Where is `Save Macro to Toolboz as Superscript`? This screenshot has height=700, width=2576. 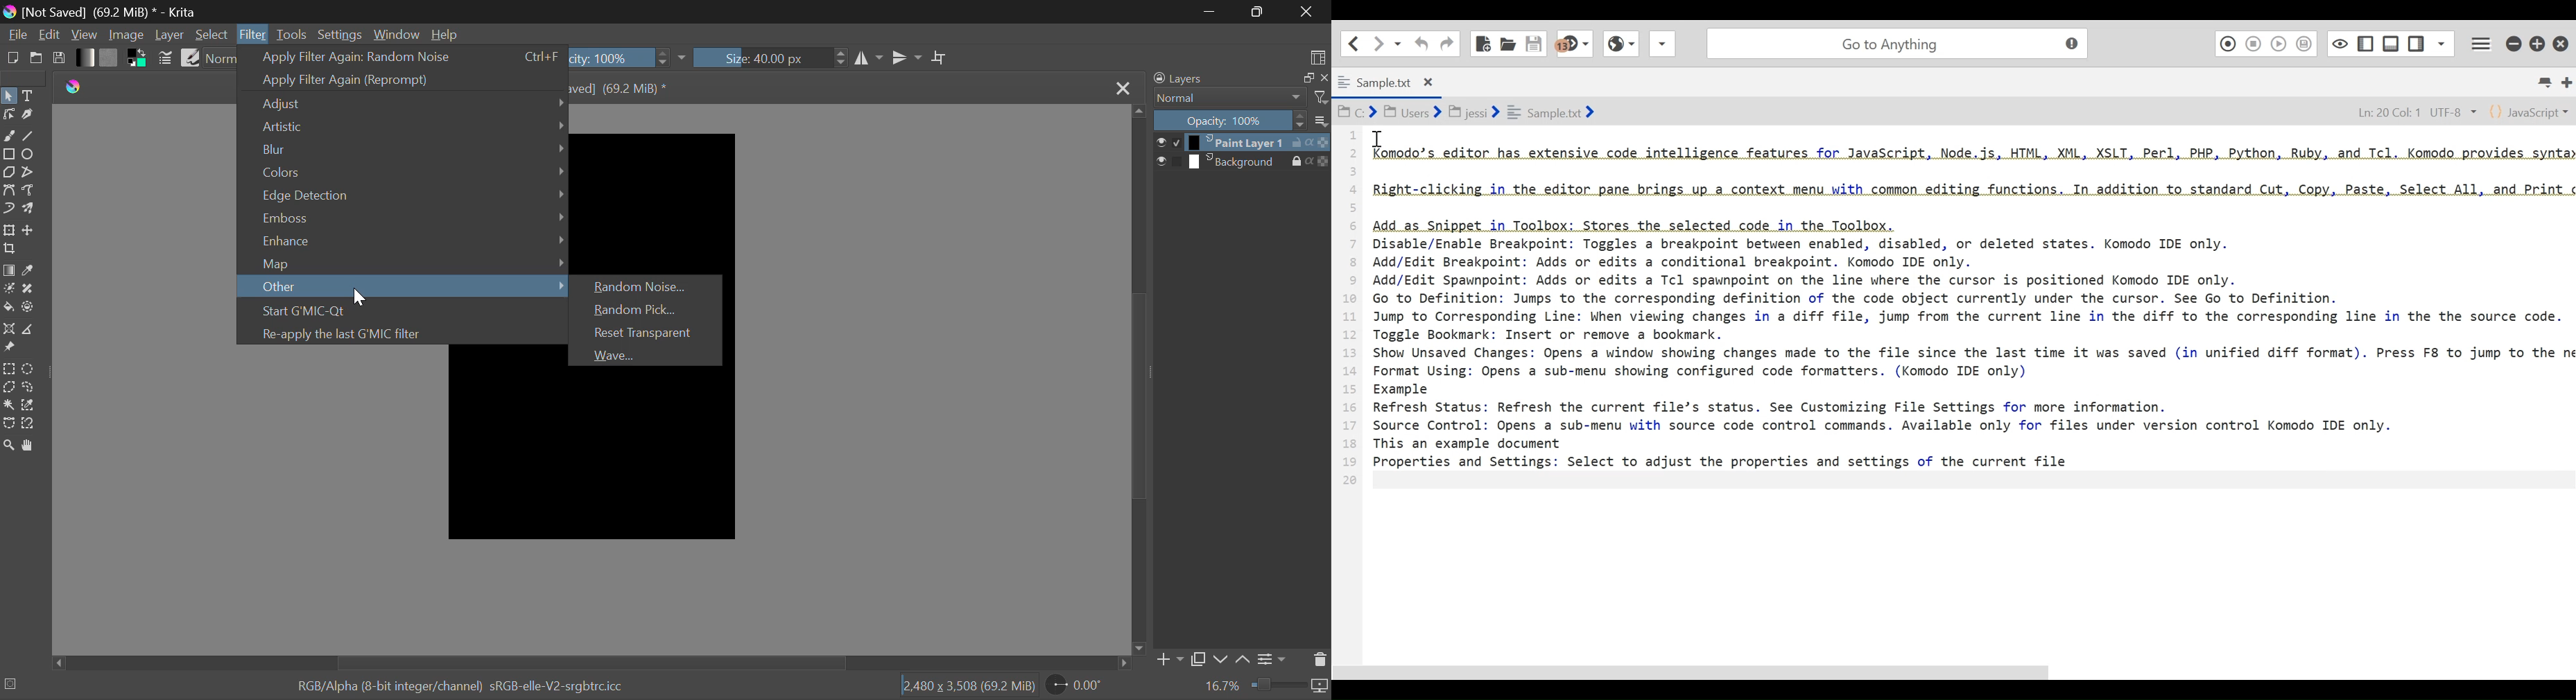
Save Macro to Toolboz as Superscript is located at coordinates (2307, 43).